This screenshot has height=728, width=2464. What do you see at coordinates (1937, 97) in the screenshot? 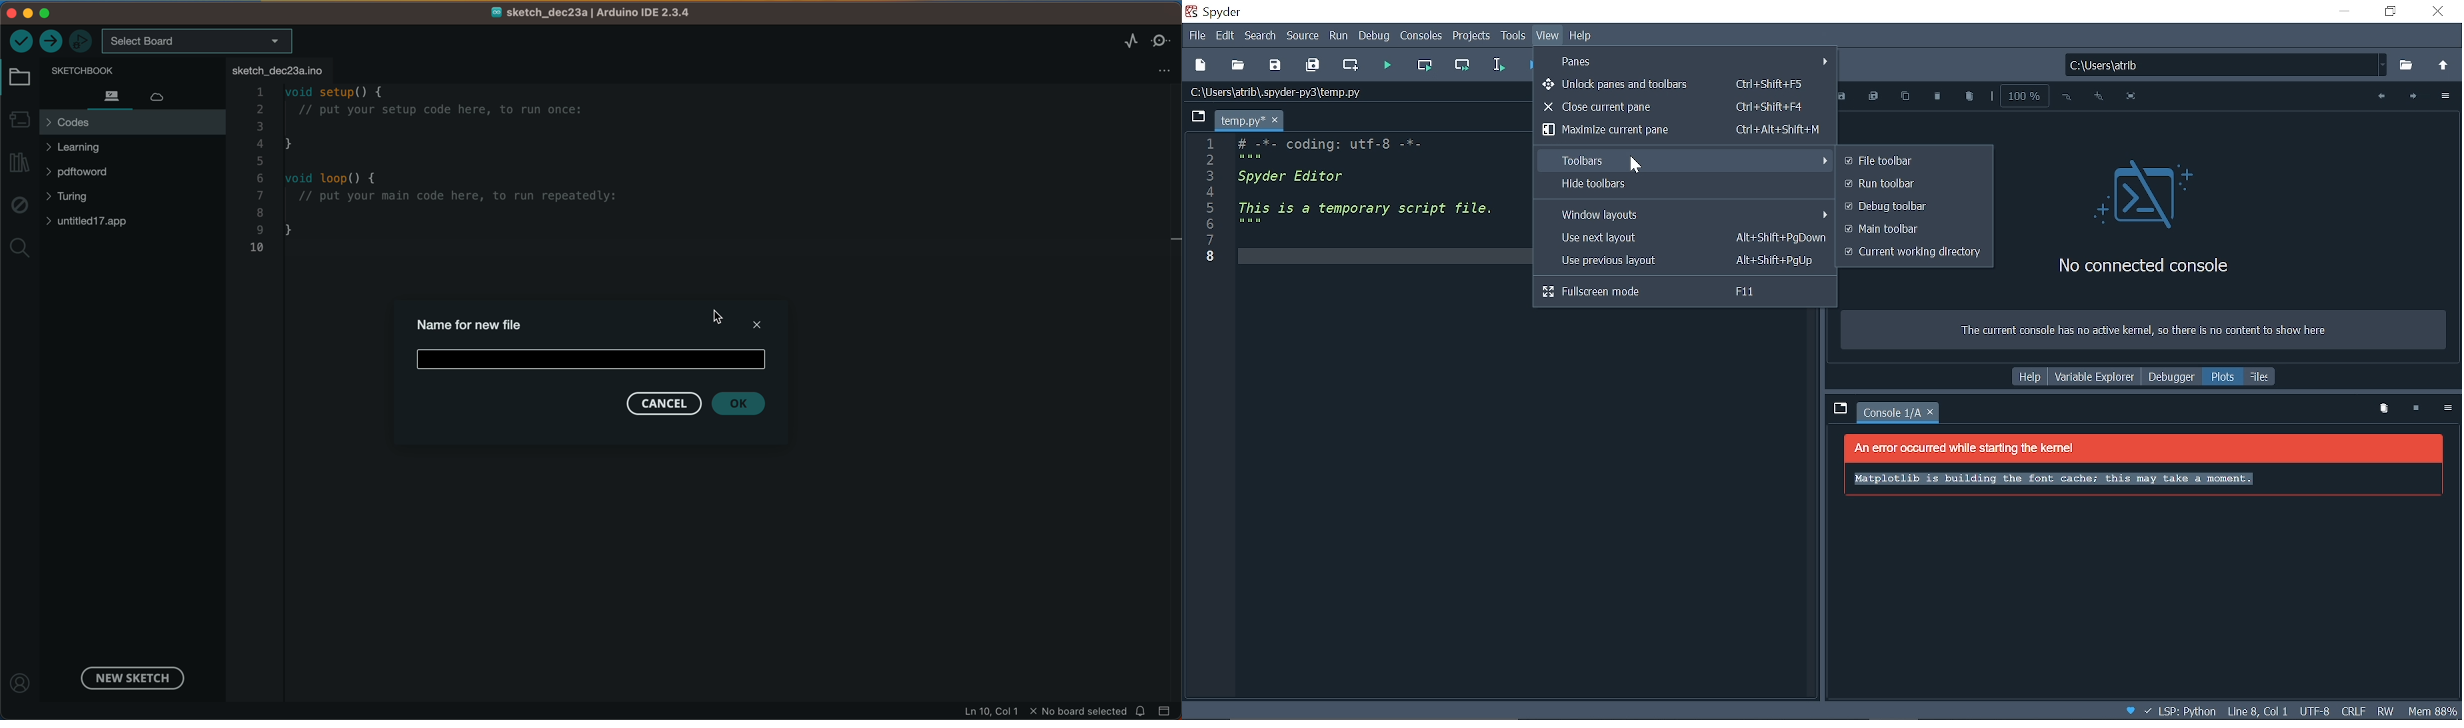
I see `Remove plot ` at bounding box center [1937, 97].